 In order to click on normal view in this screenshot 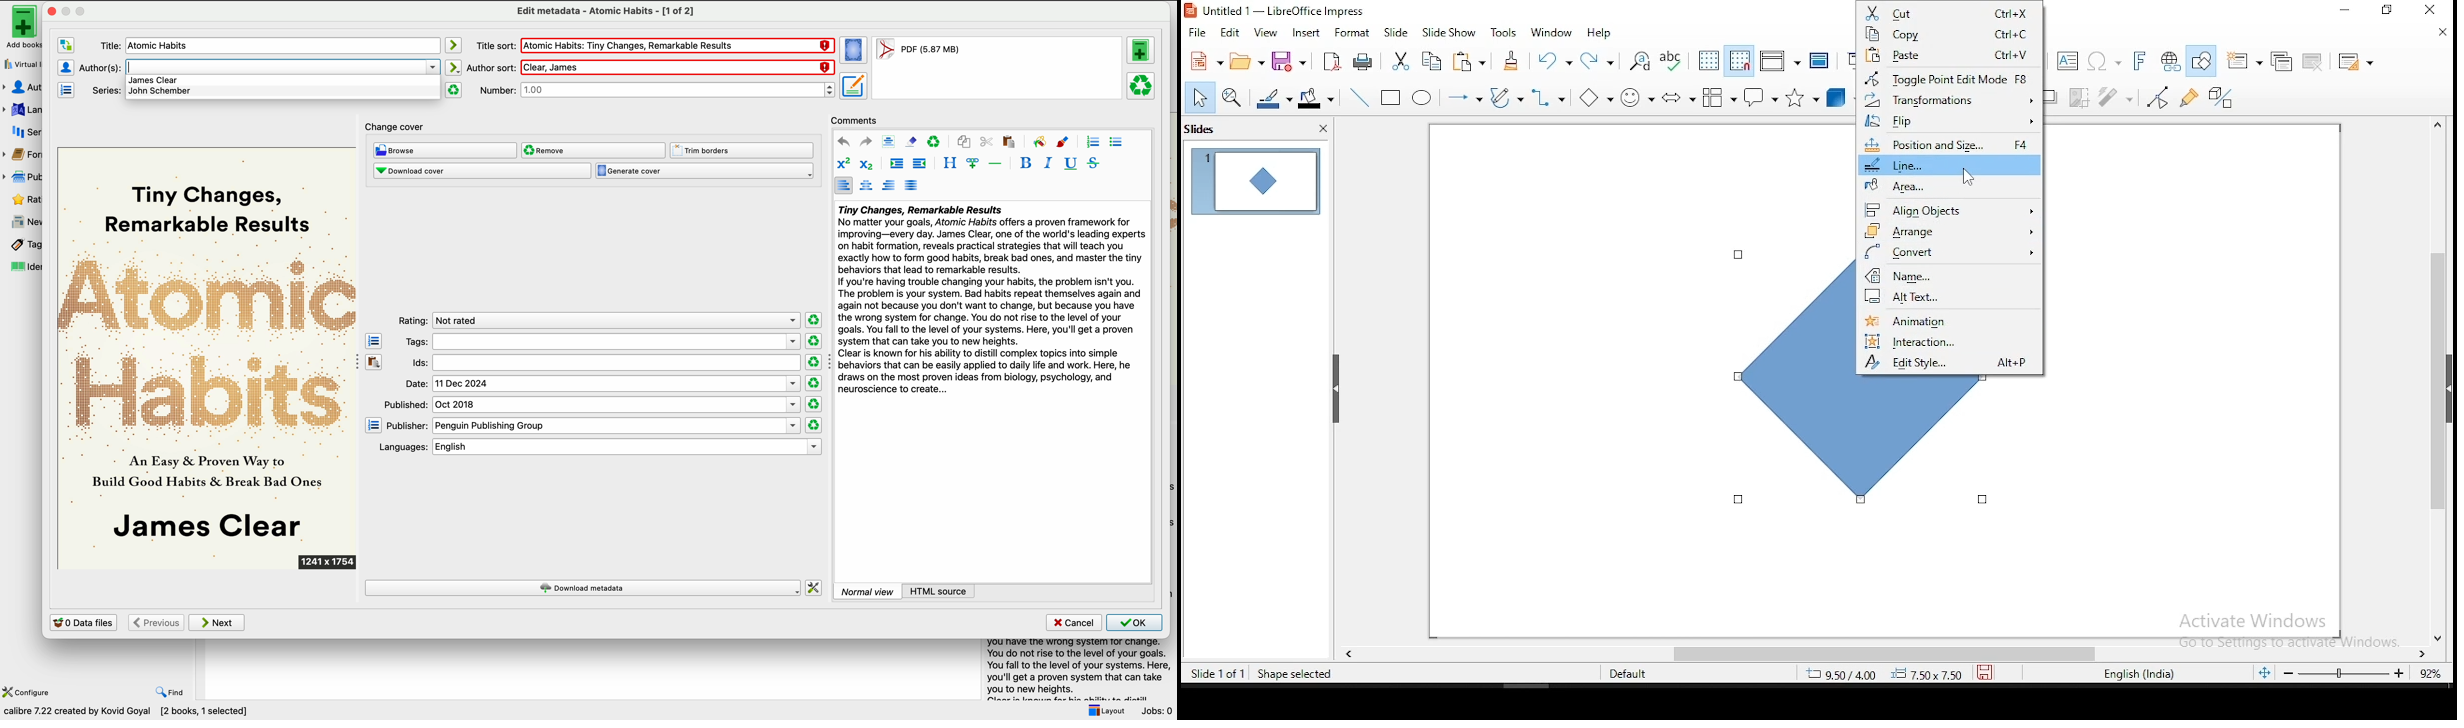, I will do `click(868, 591)`.